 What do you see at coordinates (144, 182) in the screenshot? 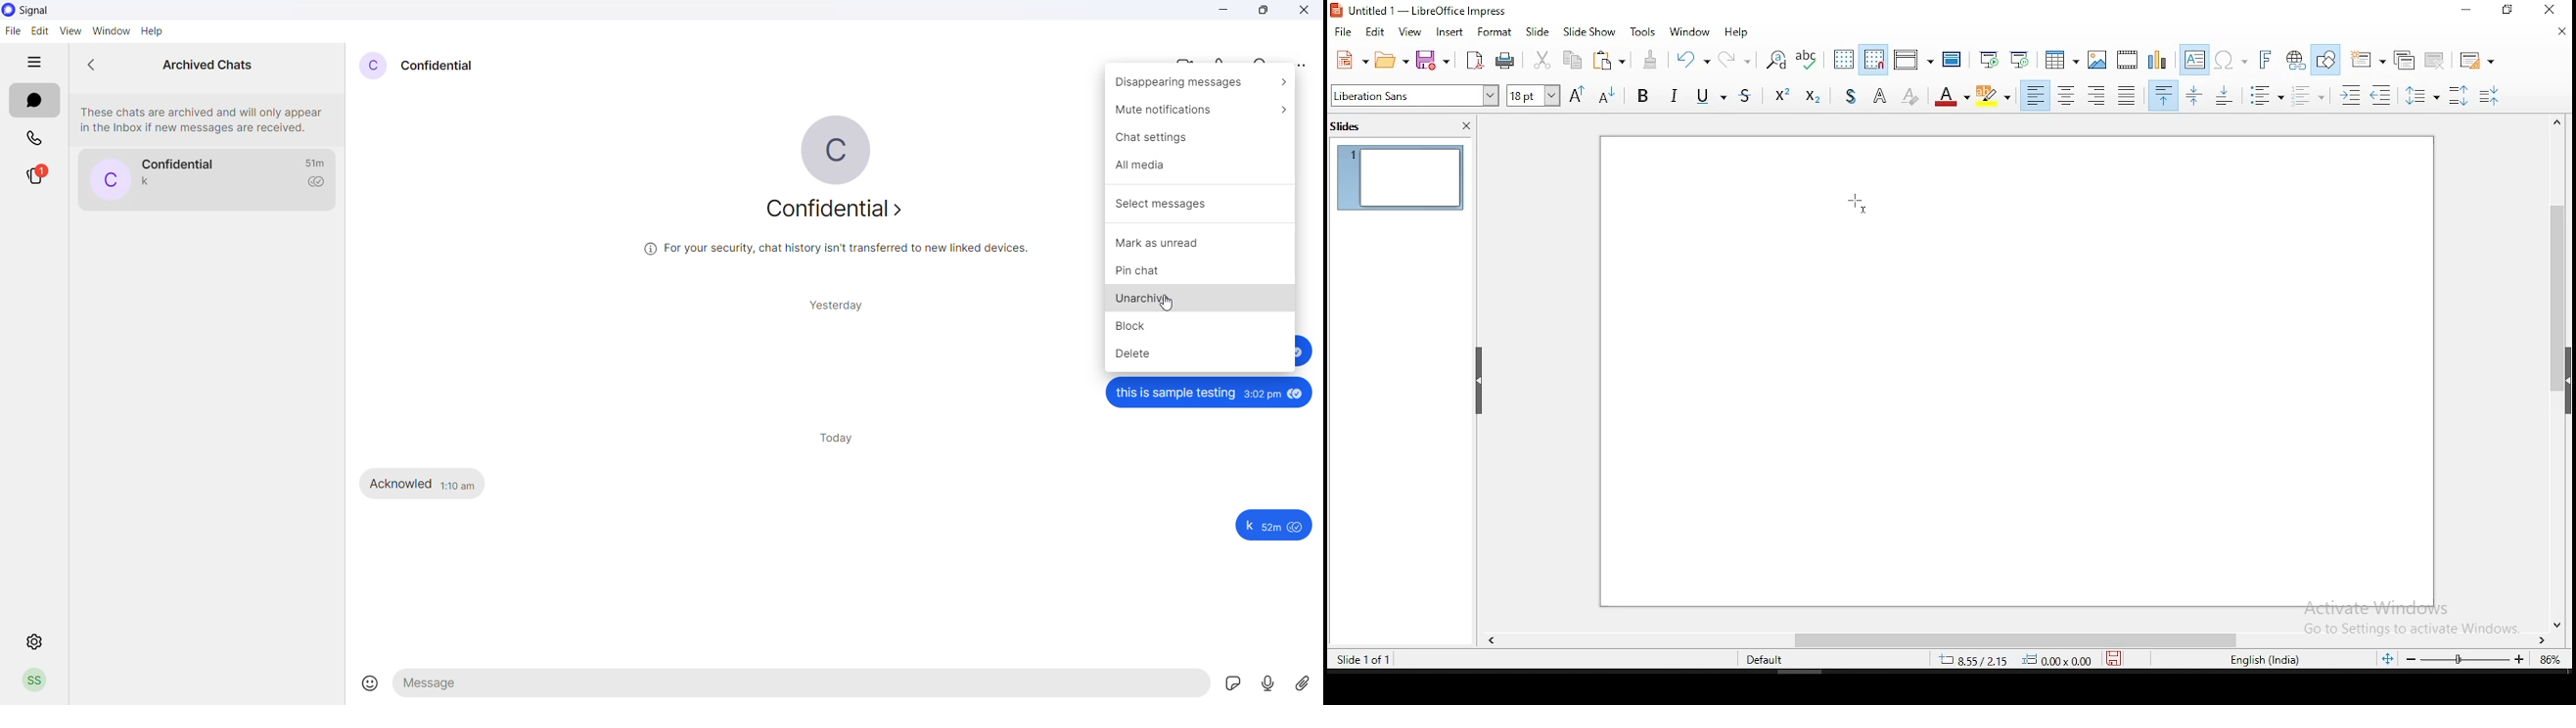
I see `last message` at bounding box center [144, 182].